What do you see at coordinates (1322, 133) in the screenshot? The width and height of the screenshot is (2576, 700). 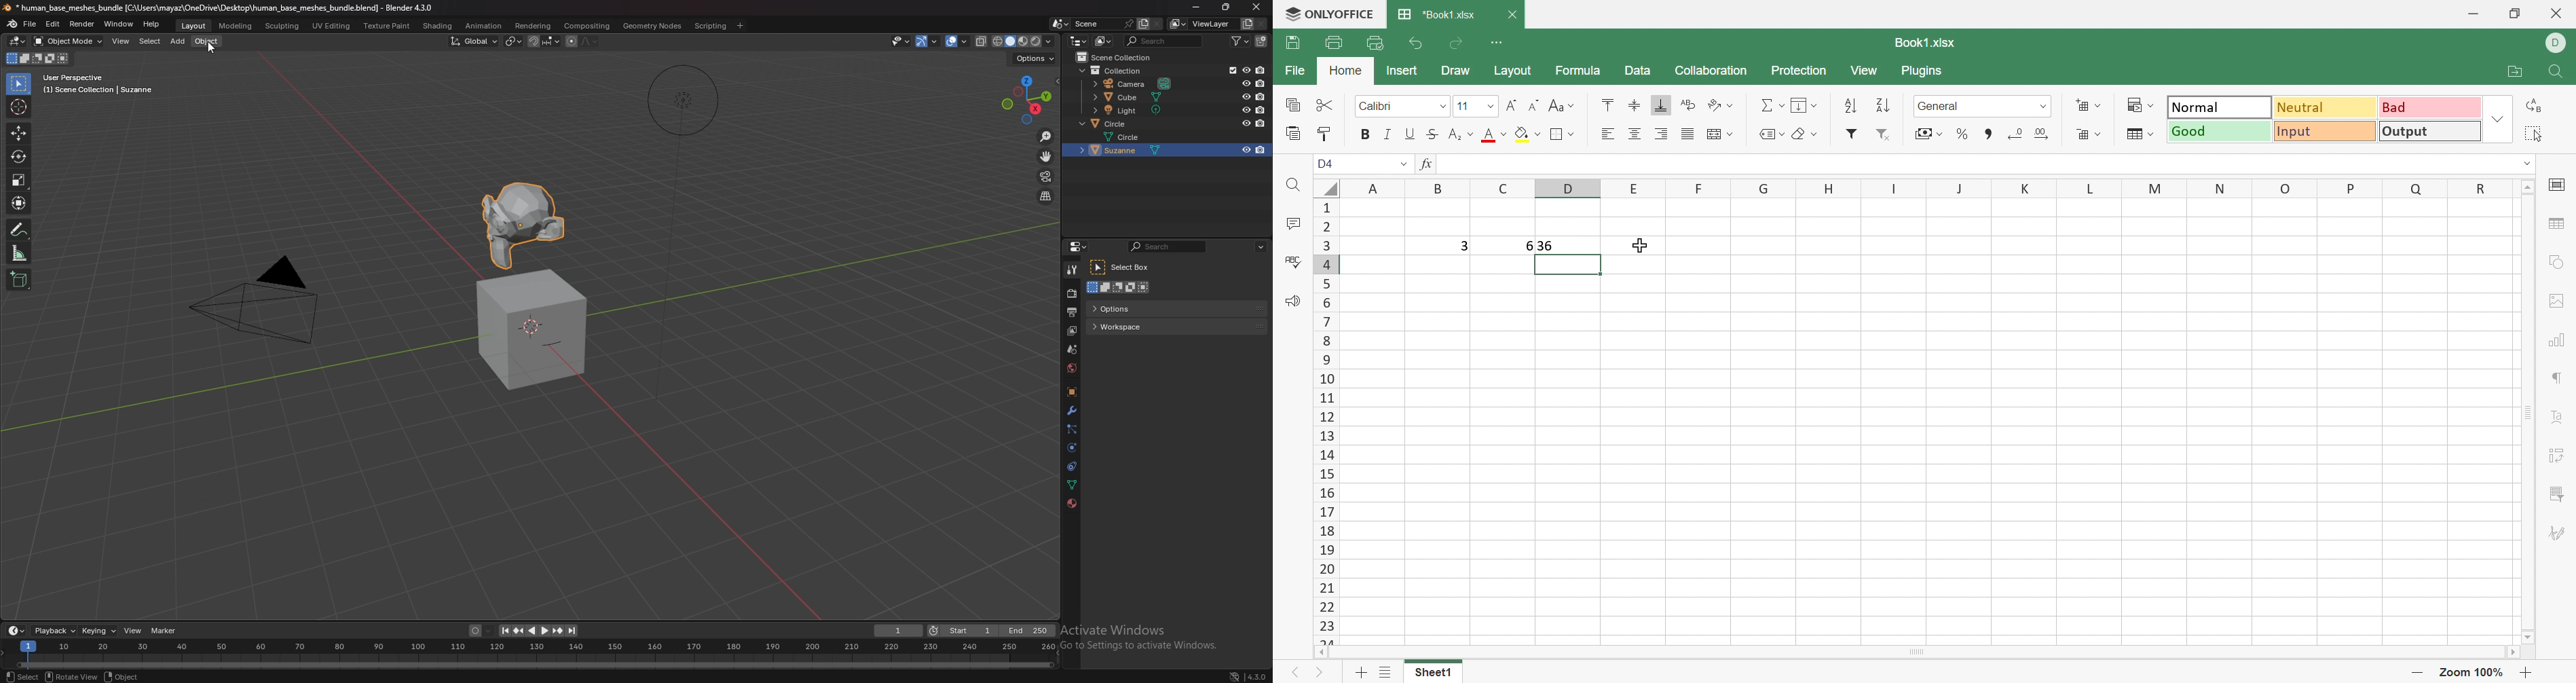 I see `Copy style` at bounding box center [1322, 133].